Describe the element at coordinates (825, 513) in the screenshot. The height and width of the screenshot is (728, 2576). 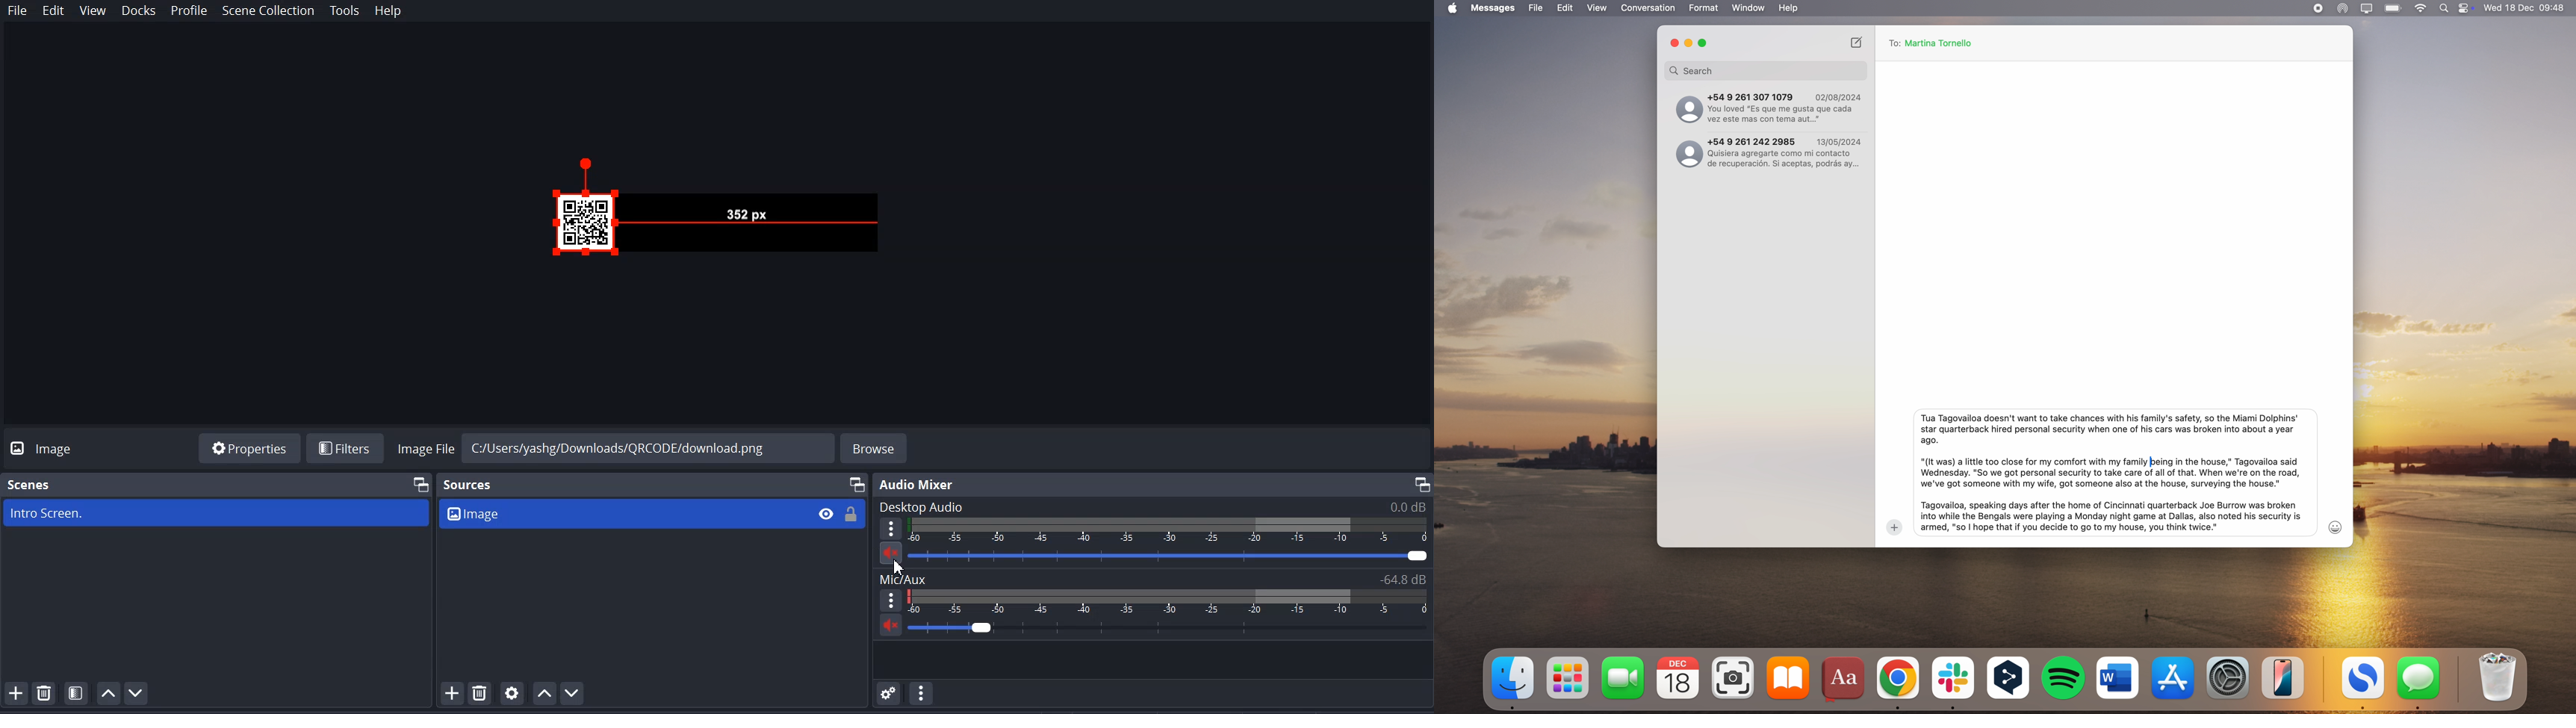
I see `Eye` at that location.